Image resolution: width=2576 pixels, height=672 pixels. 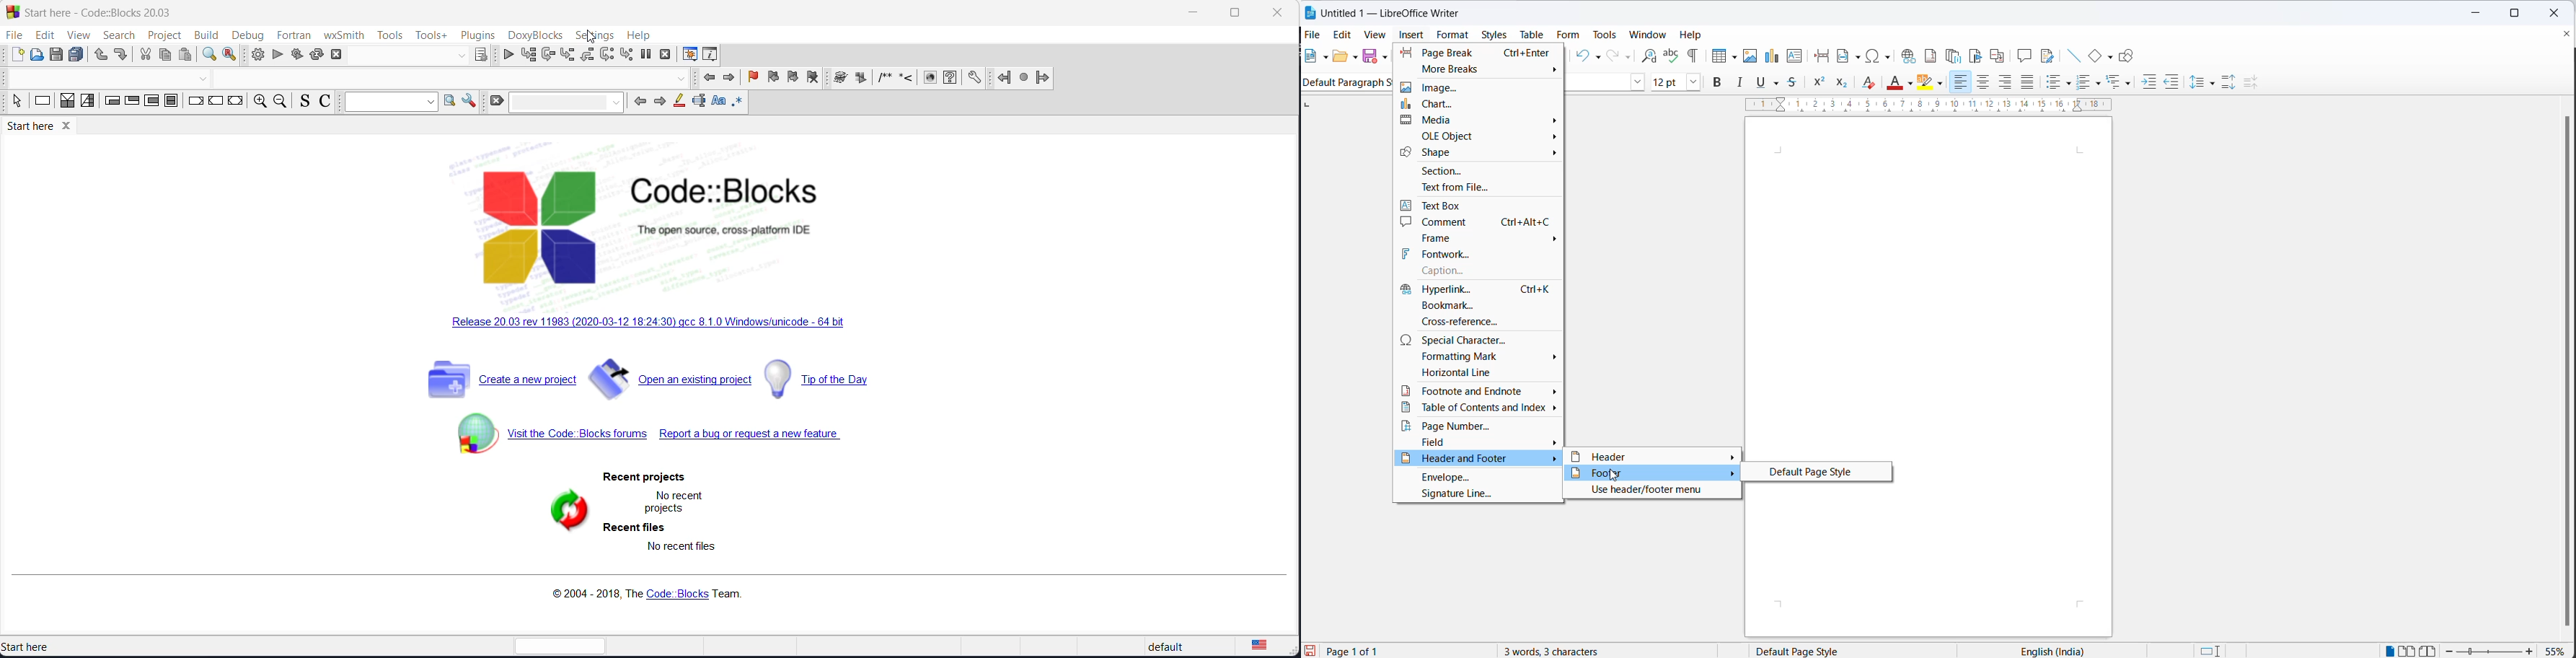 What do you see at coordinates (1480, 86) in the screenshot?
I see `image` at bounding box center [1480, 86].